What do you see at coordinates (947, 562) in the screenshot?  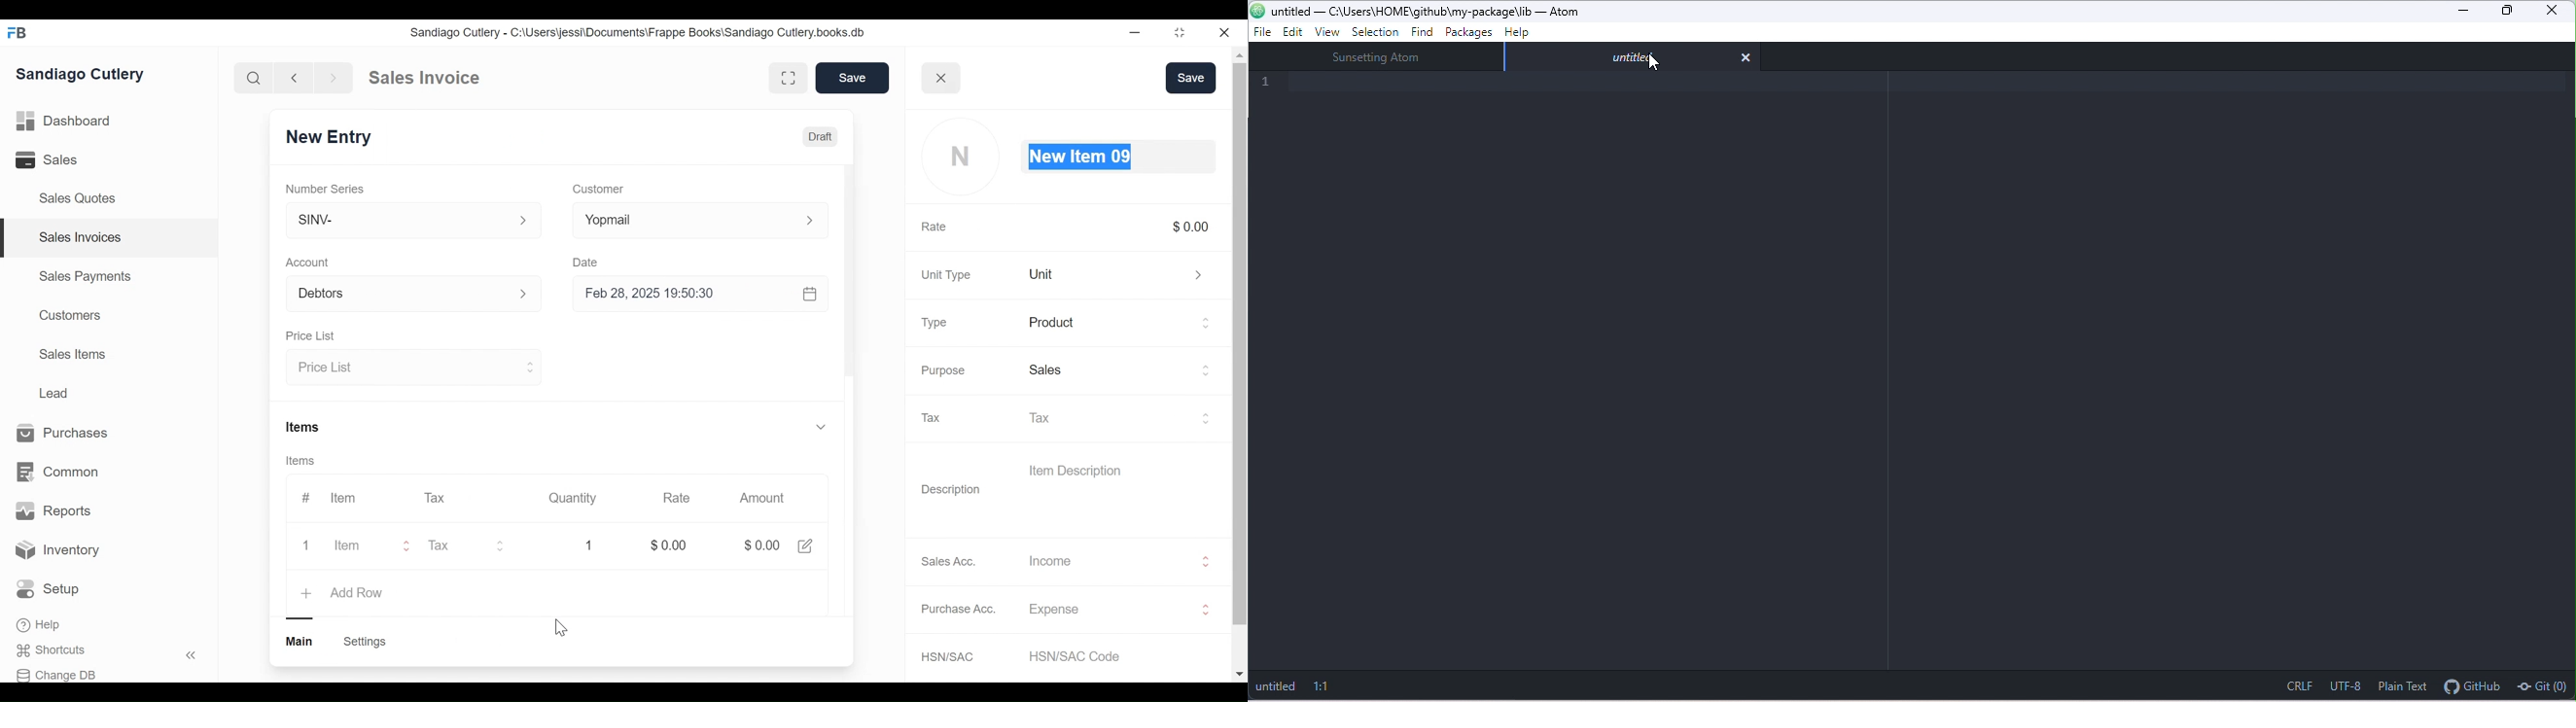 I see `Sales Acc.` at bounding box center [947, 562].